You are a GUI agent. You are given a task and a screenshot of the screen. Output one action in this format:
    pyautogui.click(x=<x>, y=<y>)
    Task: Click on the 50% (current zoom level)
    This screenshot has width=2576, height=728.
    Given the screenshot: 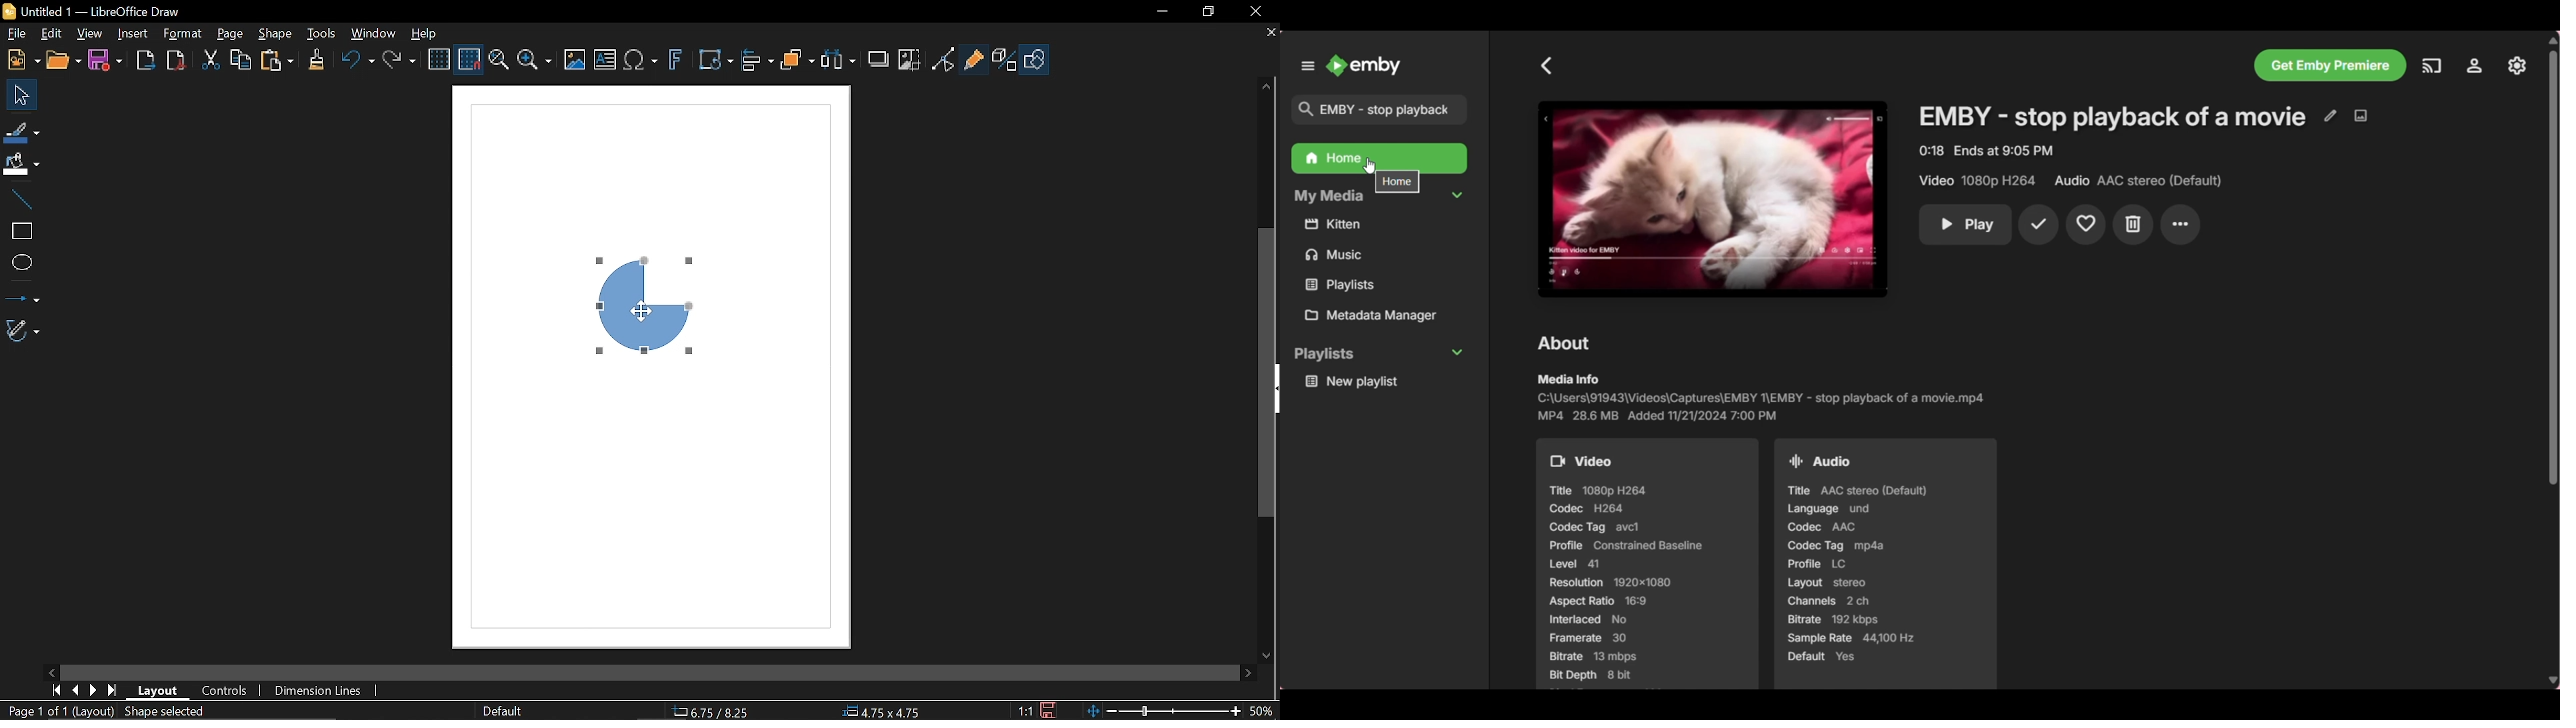 What is the action you would take?
    pyautogui.click(x=1262, y=709)
    